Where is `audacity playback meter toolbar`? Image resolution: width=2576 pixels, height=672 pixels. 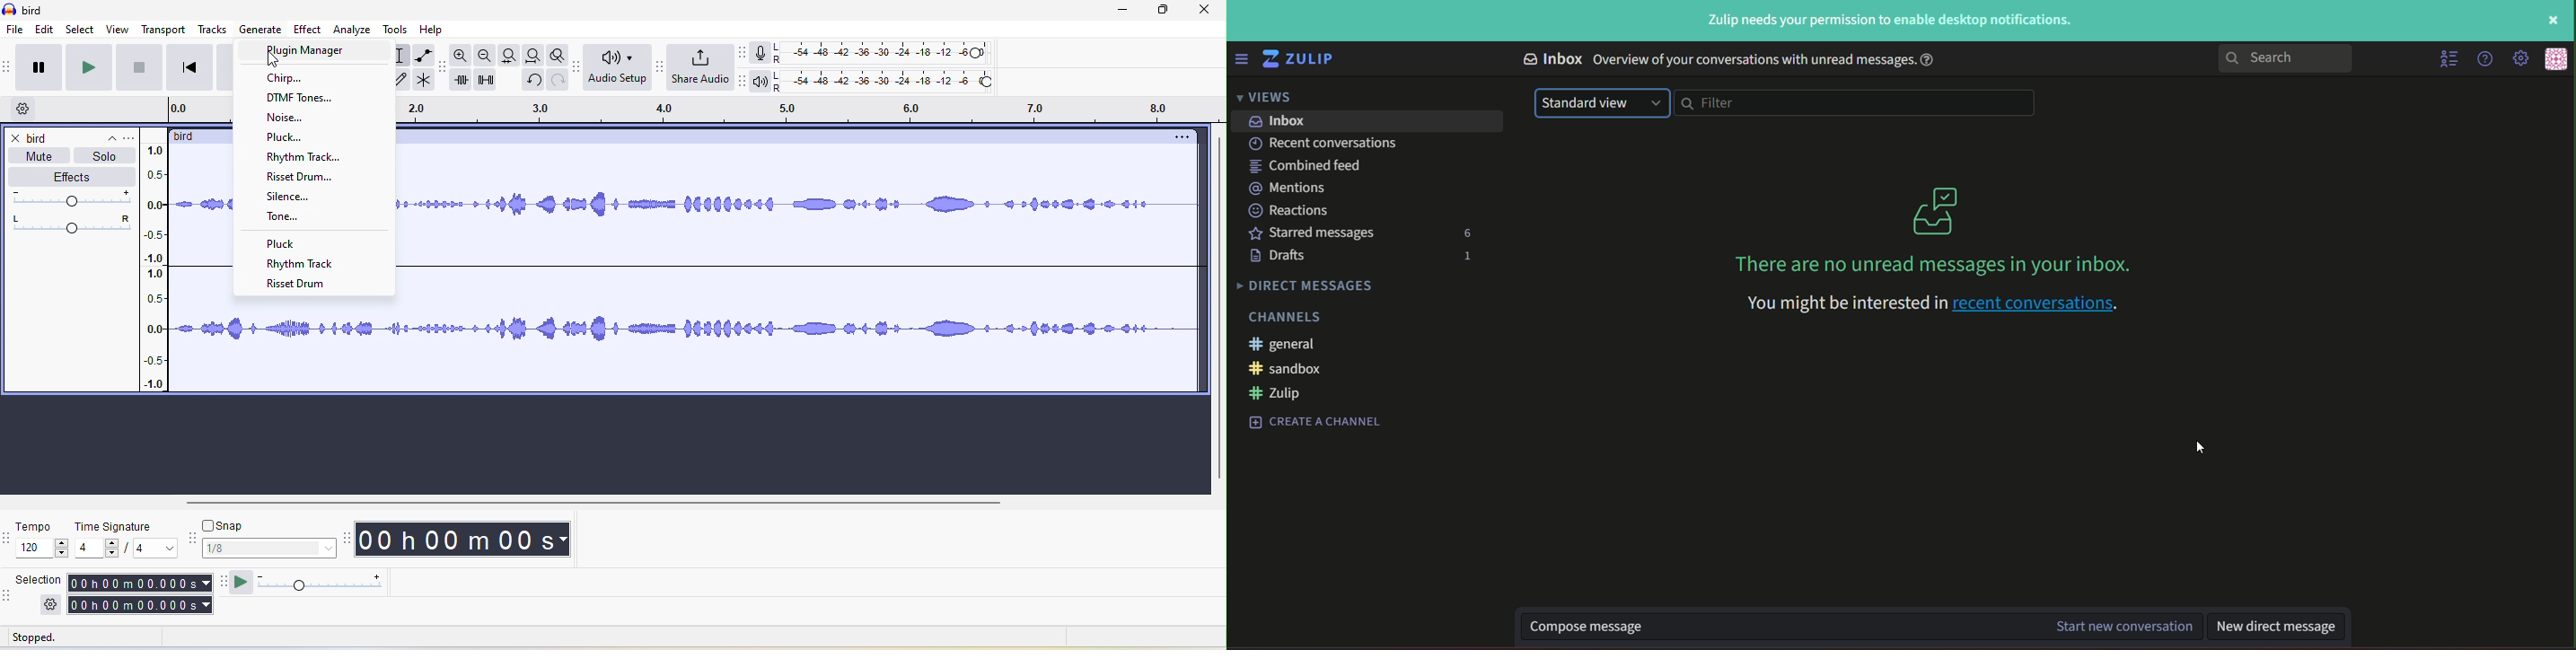
audacity playback meter toolbar is located at coordinates (745, 84).